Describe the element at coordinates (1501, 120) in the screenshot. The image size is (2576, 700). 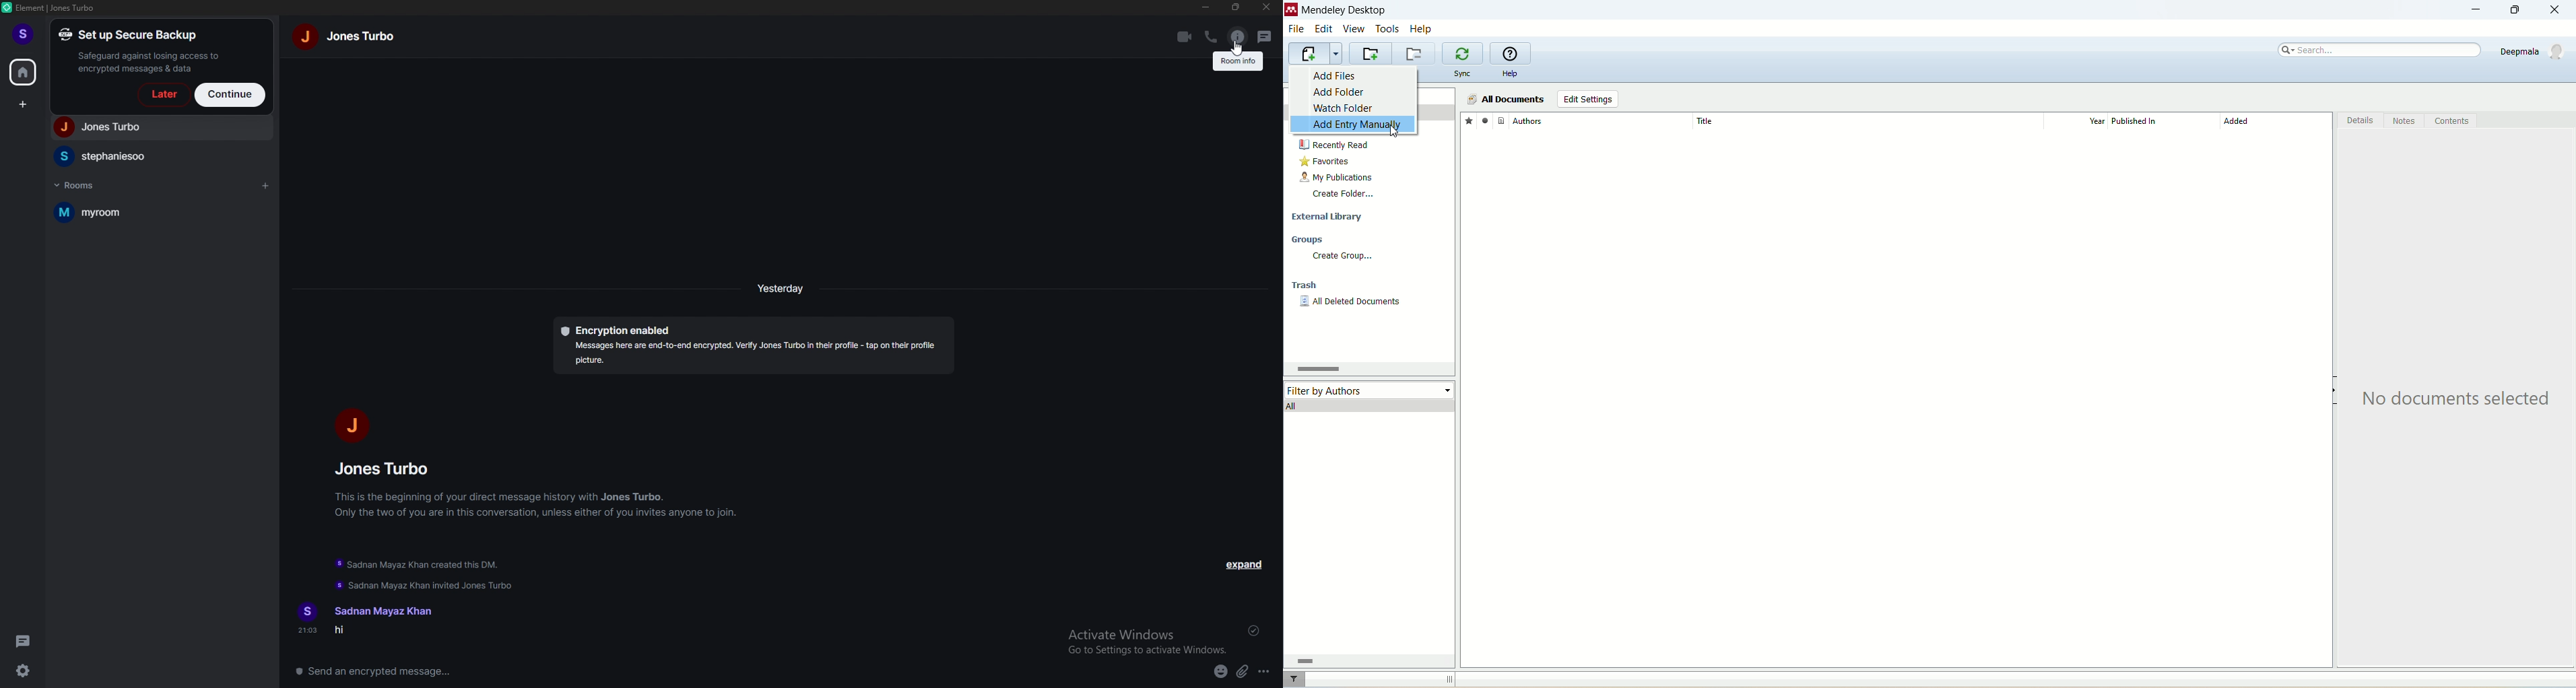
I see `document` at that location.